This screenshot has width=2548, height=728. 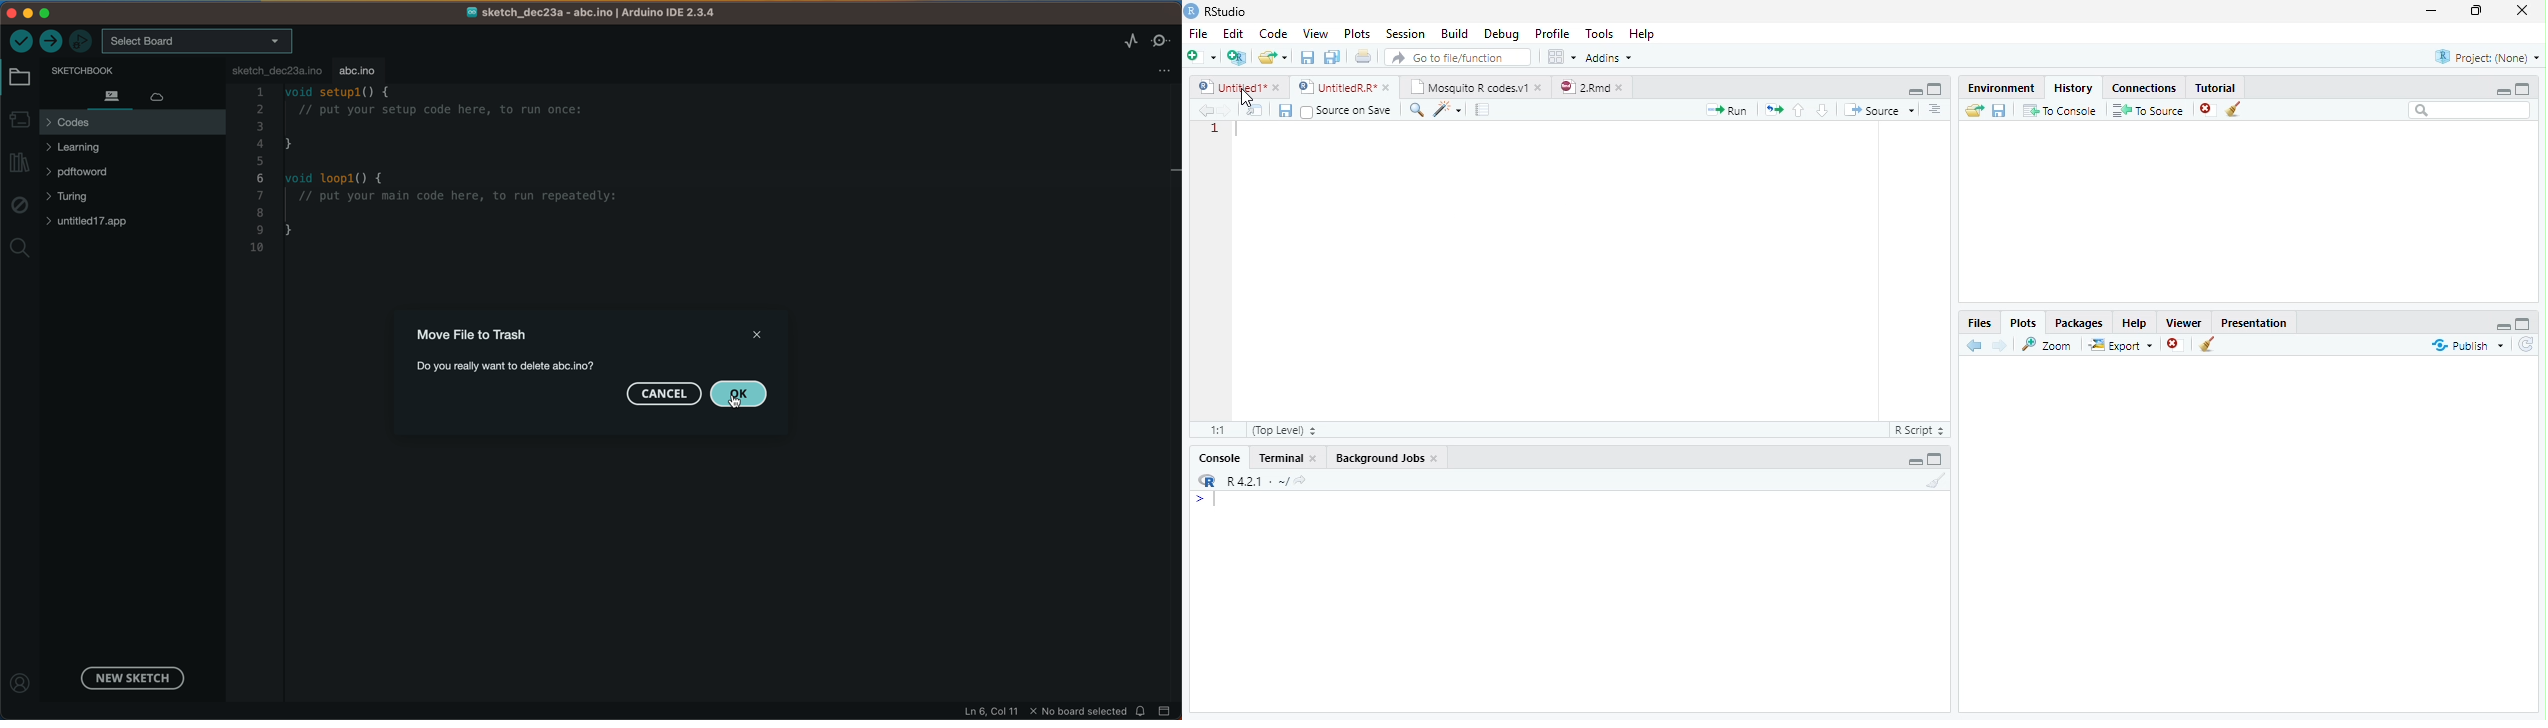 I want to click on Close, so click(x=2524, y=12).